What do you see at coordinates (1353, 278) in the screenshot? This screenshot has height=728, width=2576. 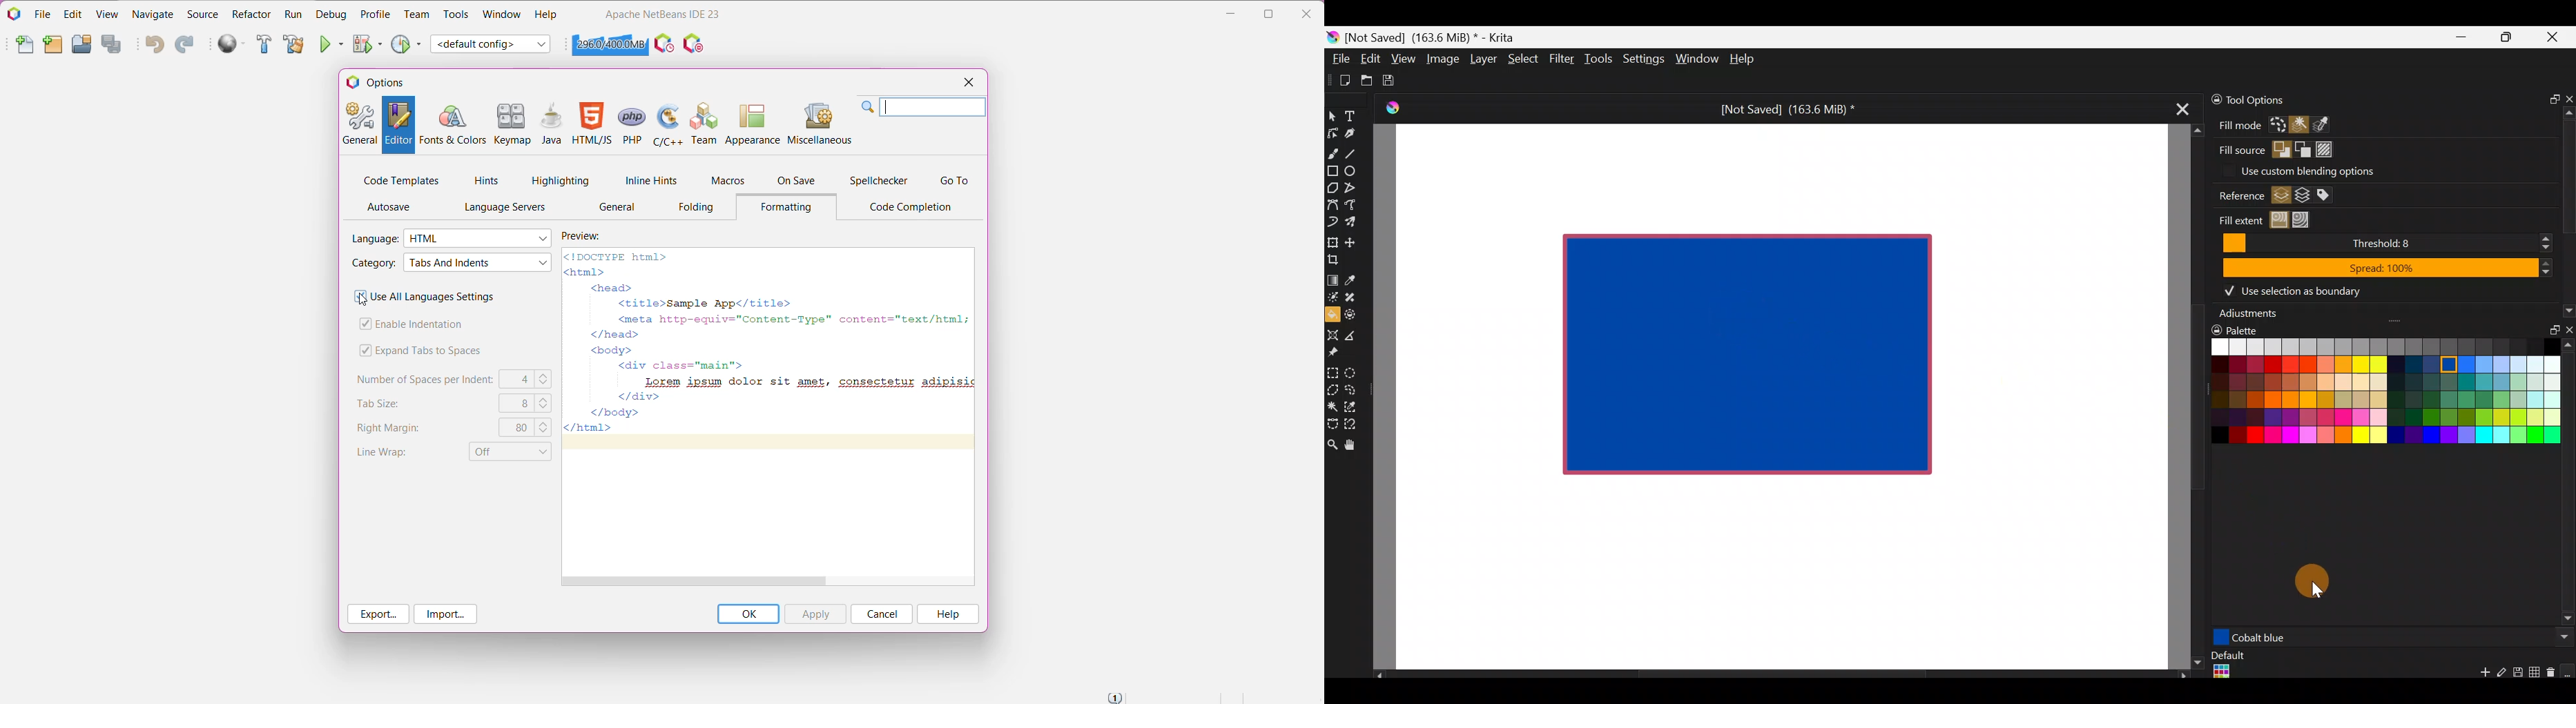 I see `Sample a colour from the image/current layer` at bounding box center [1353, 278].